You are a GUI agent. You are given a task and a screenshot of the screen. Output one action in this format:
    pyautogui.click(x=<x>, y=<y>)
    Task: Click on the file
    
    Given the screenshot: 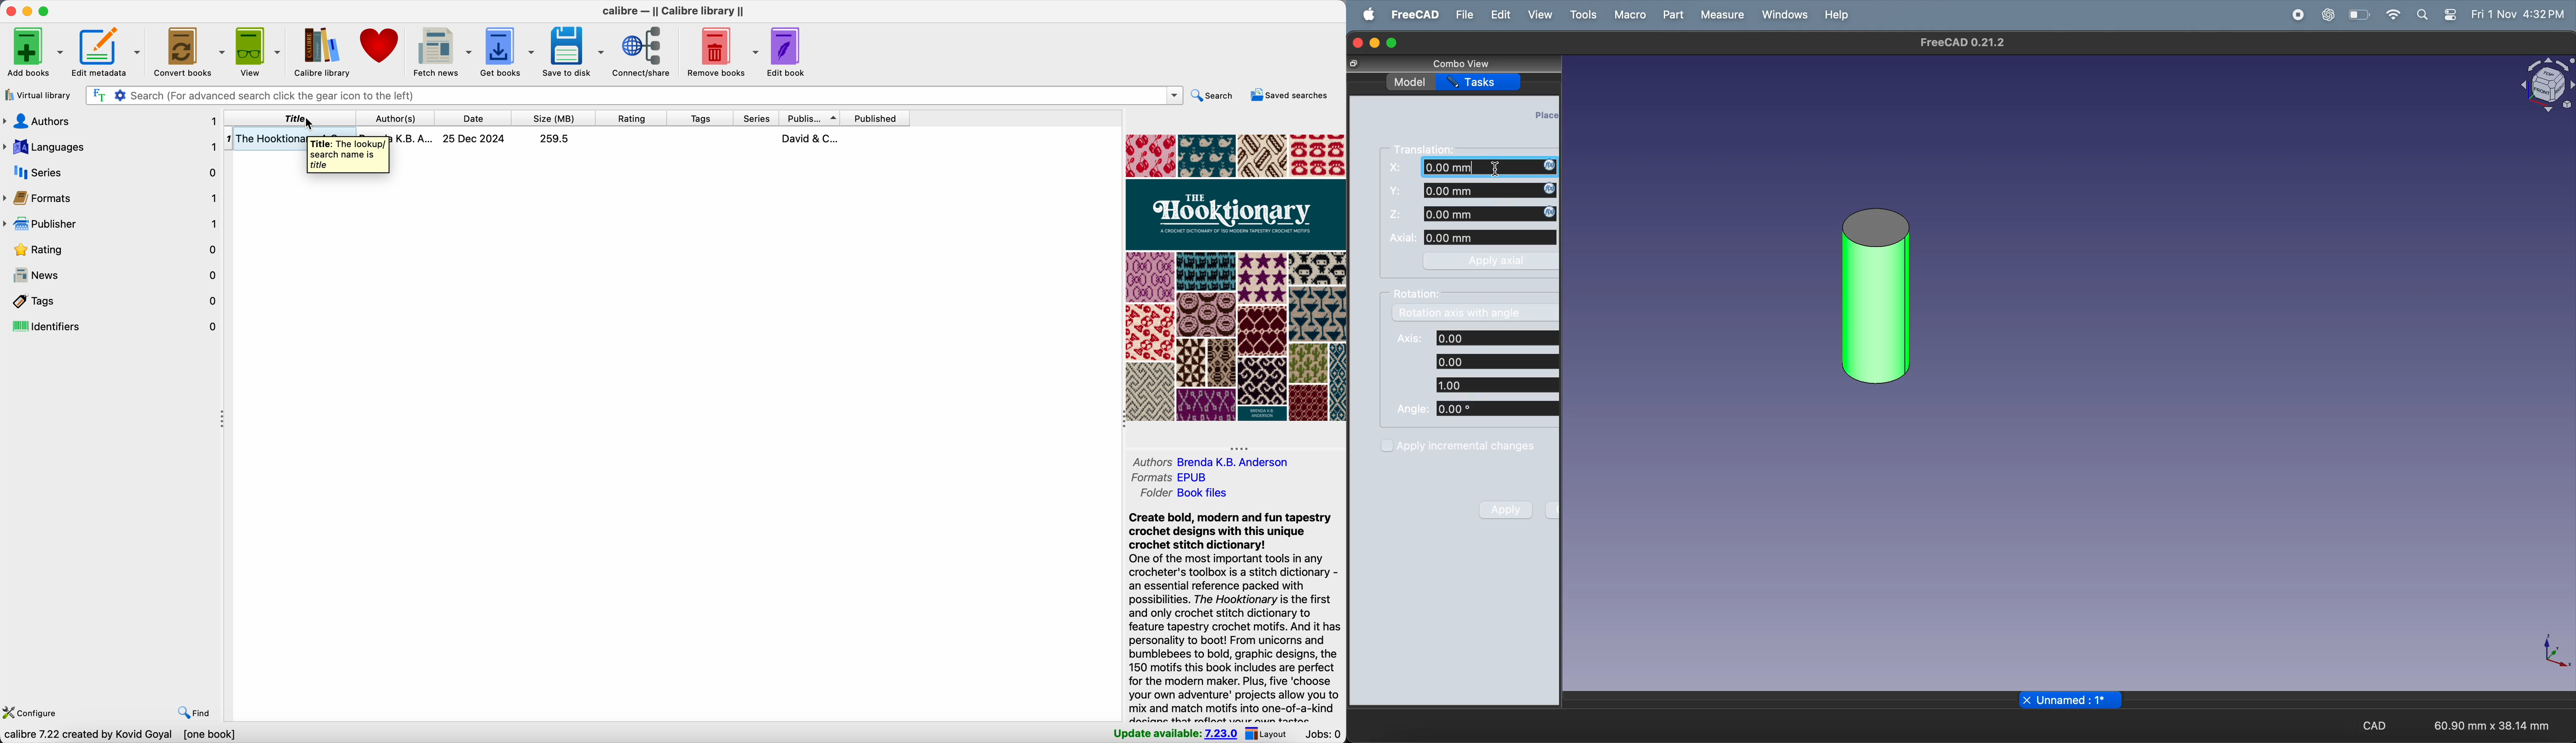 What is the action you would take?
    pyautogui.click(x=1462, y=15)
    